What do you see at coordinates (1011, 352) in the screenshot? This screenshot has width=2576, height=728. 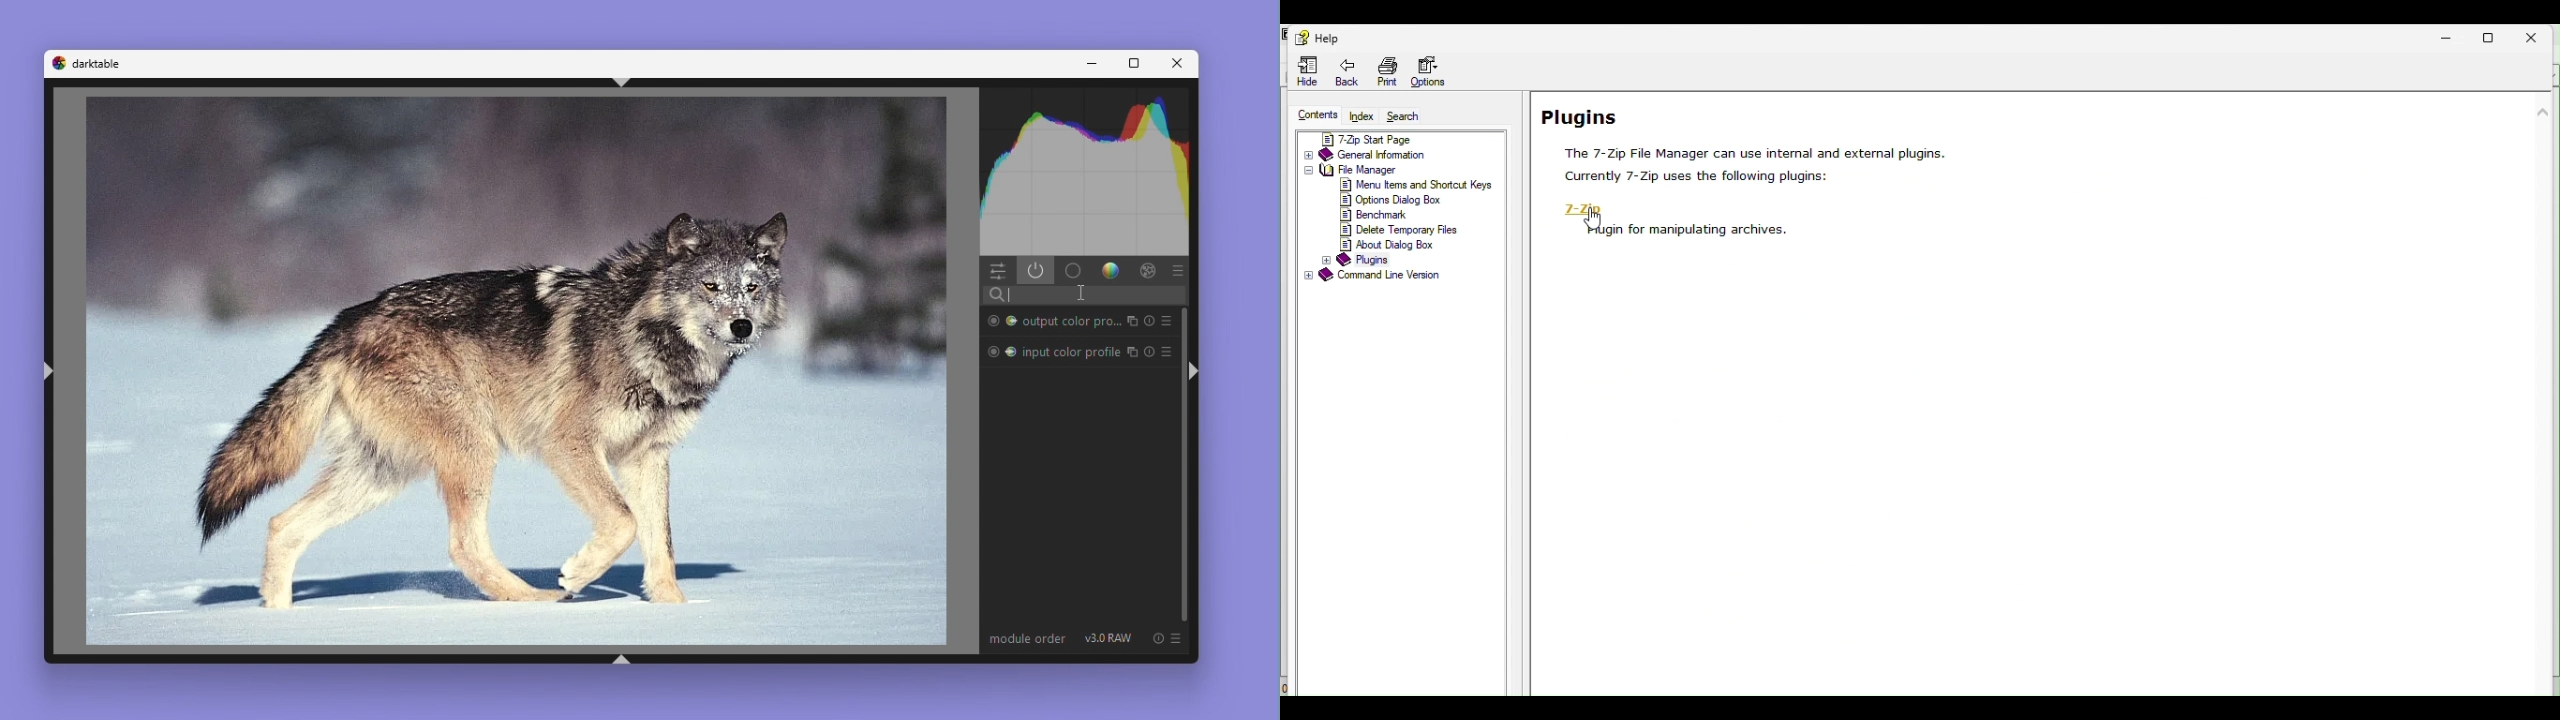 I see `Color Range Mask` at bounding box center [1011, 352].